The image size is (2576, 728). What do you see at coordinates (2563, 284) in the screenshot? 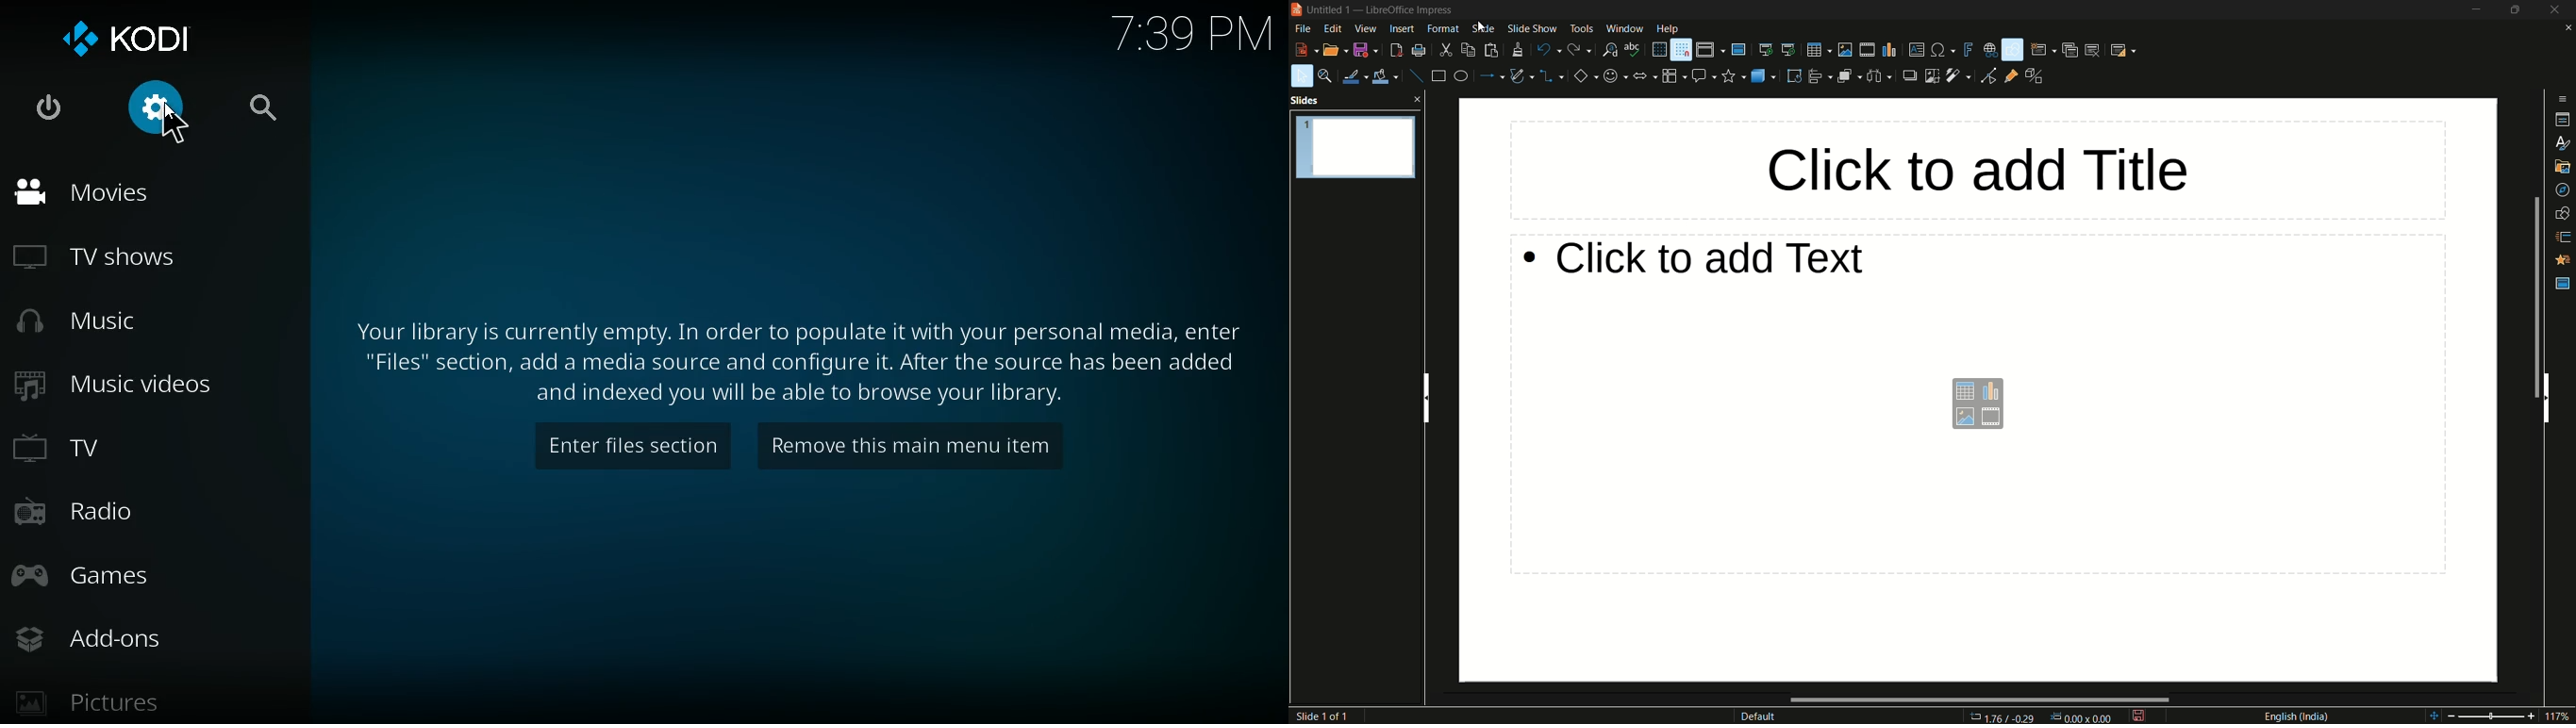
I see `master slides` at bounding box center [2563, 284].